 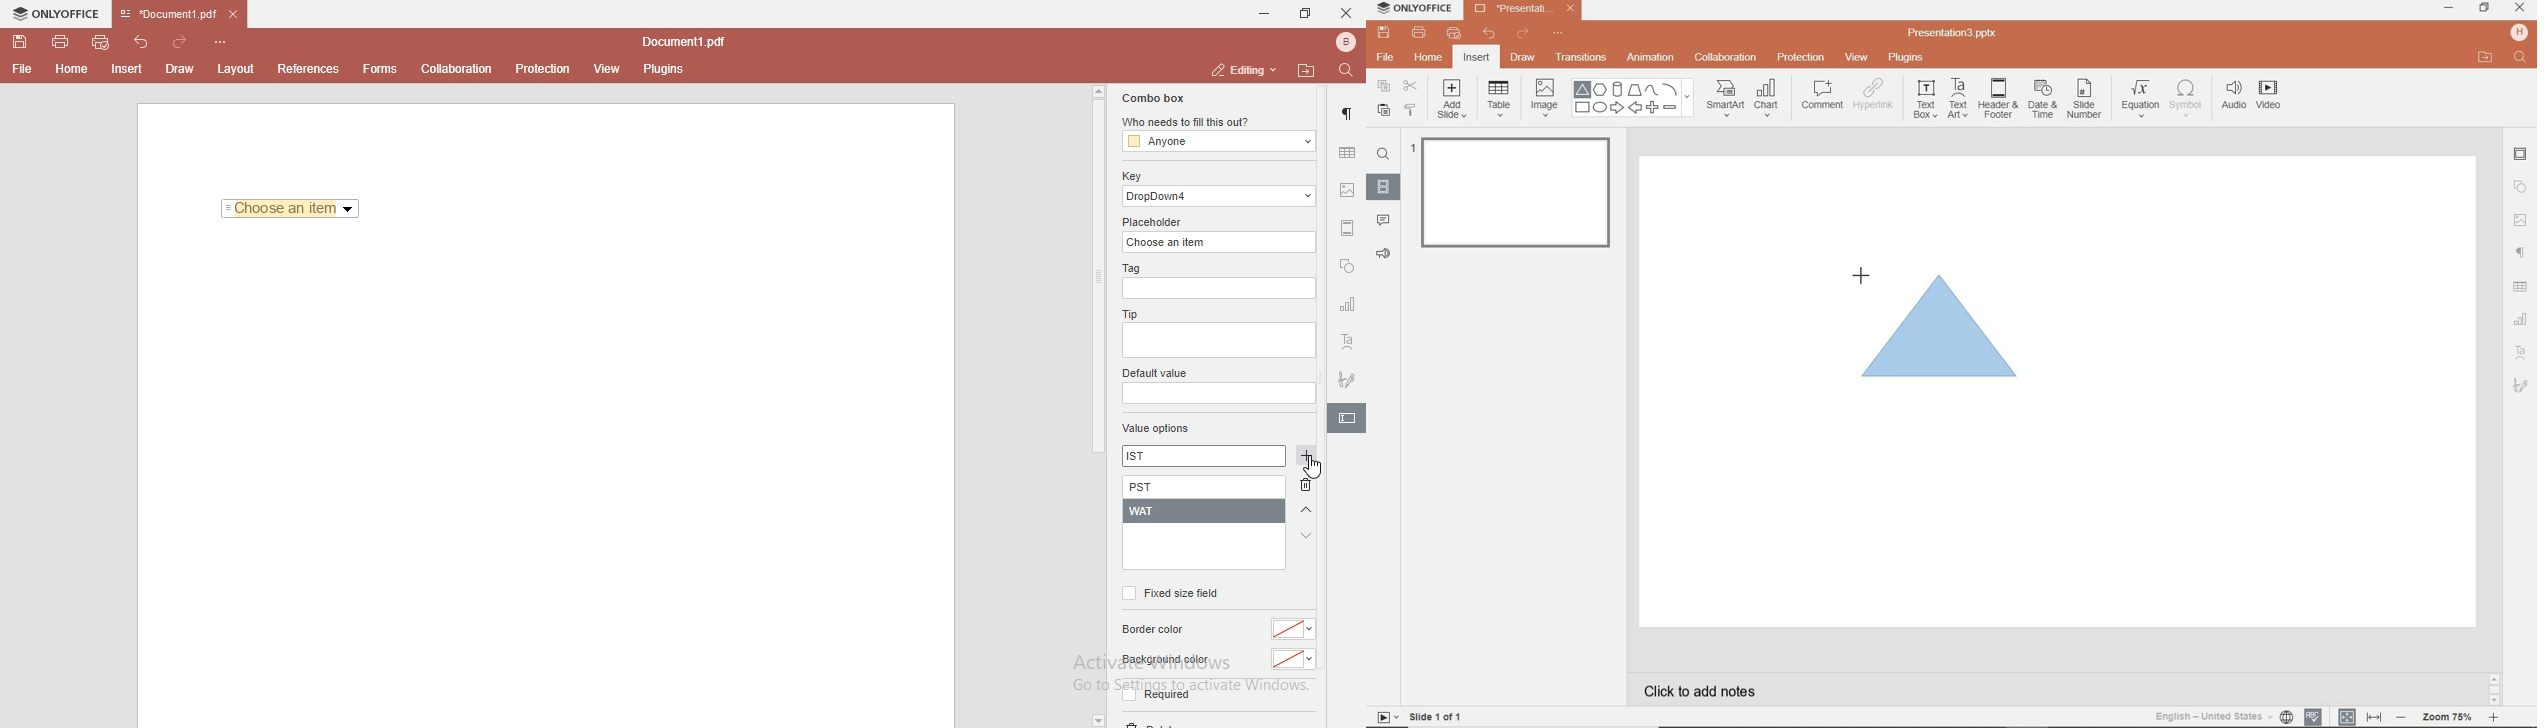 What do you see at coordinates (2374, 718) in the screenshot?
I see `FIT TO WIDTH` at bounding box center [2374, 718].